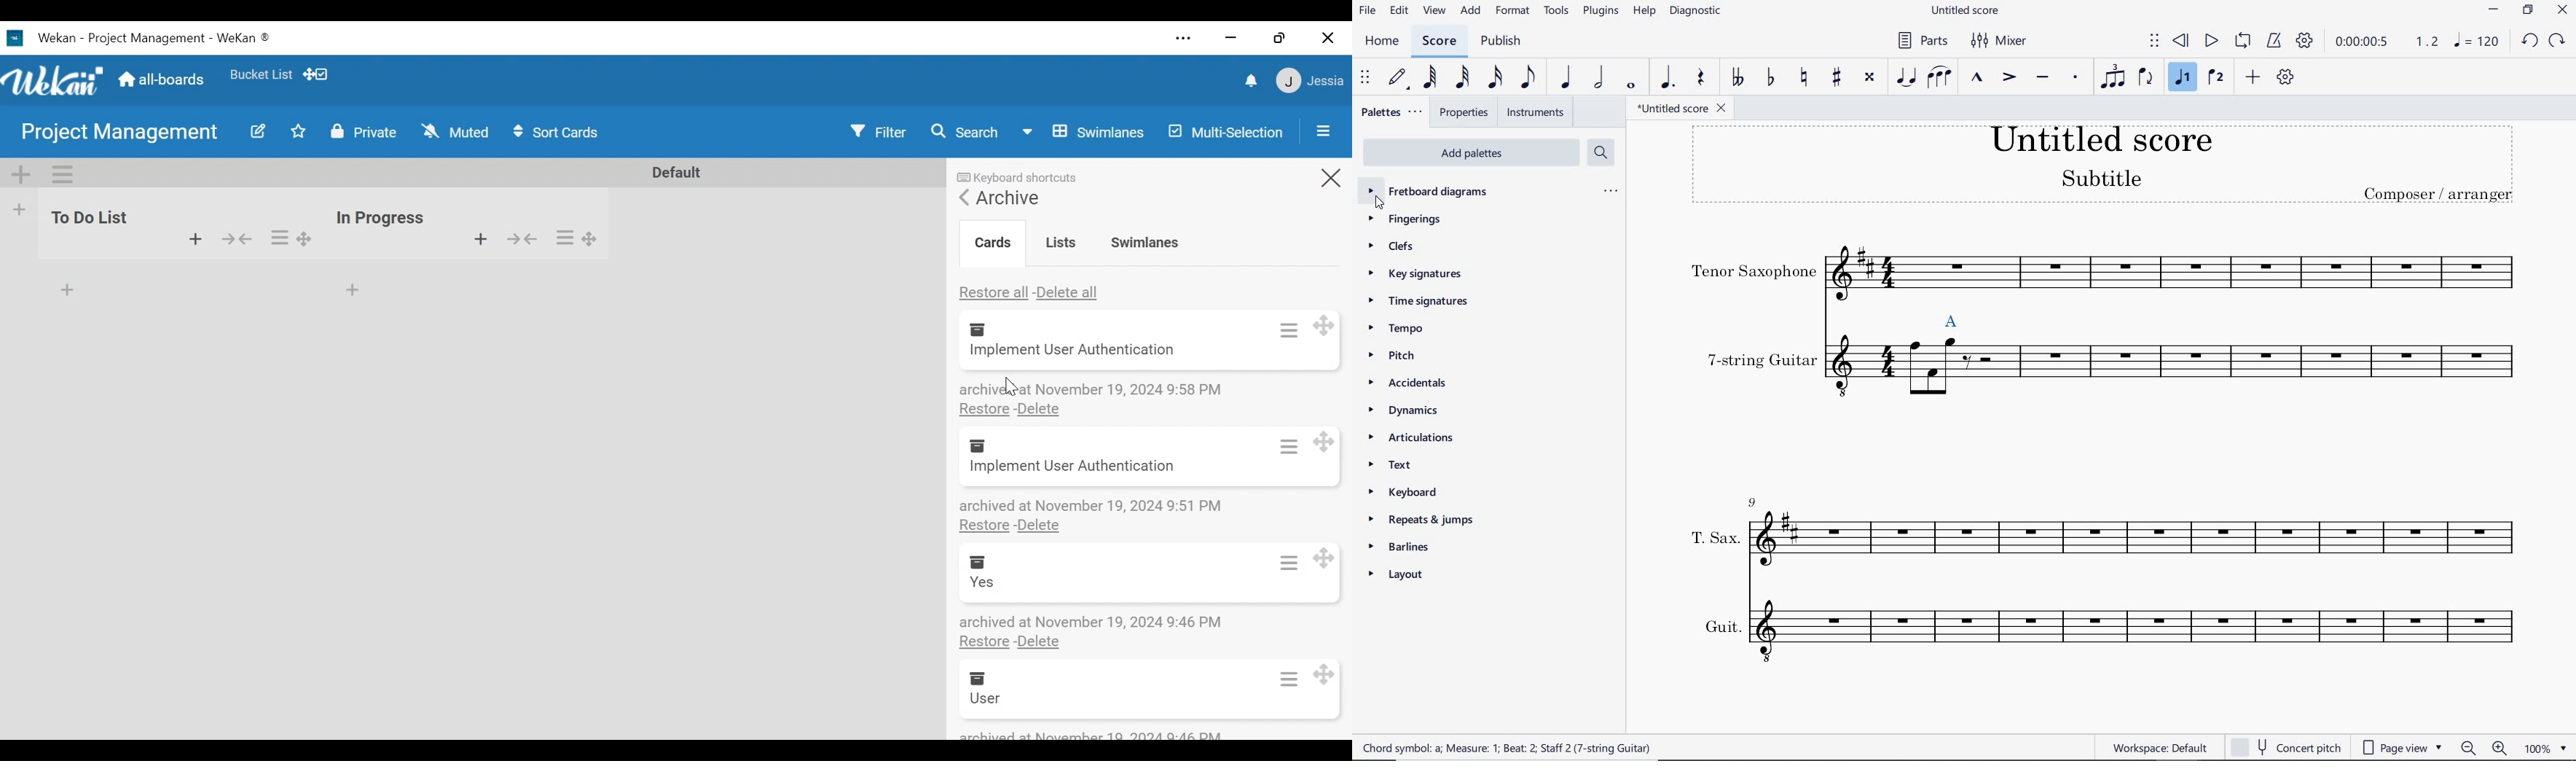  What do you see at coordinates (1119, 576) in the screenshot?
I see `Archive Card` at bounding box center [1119, 576].